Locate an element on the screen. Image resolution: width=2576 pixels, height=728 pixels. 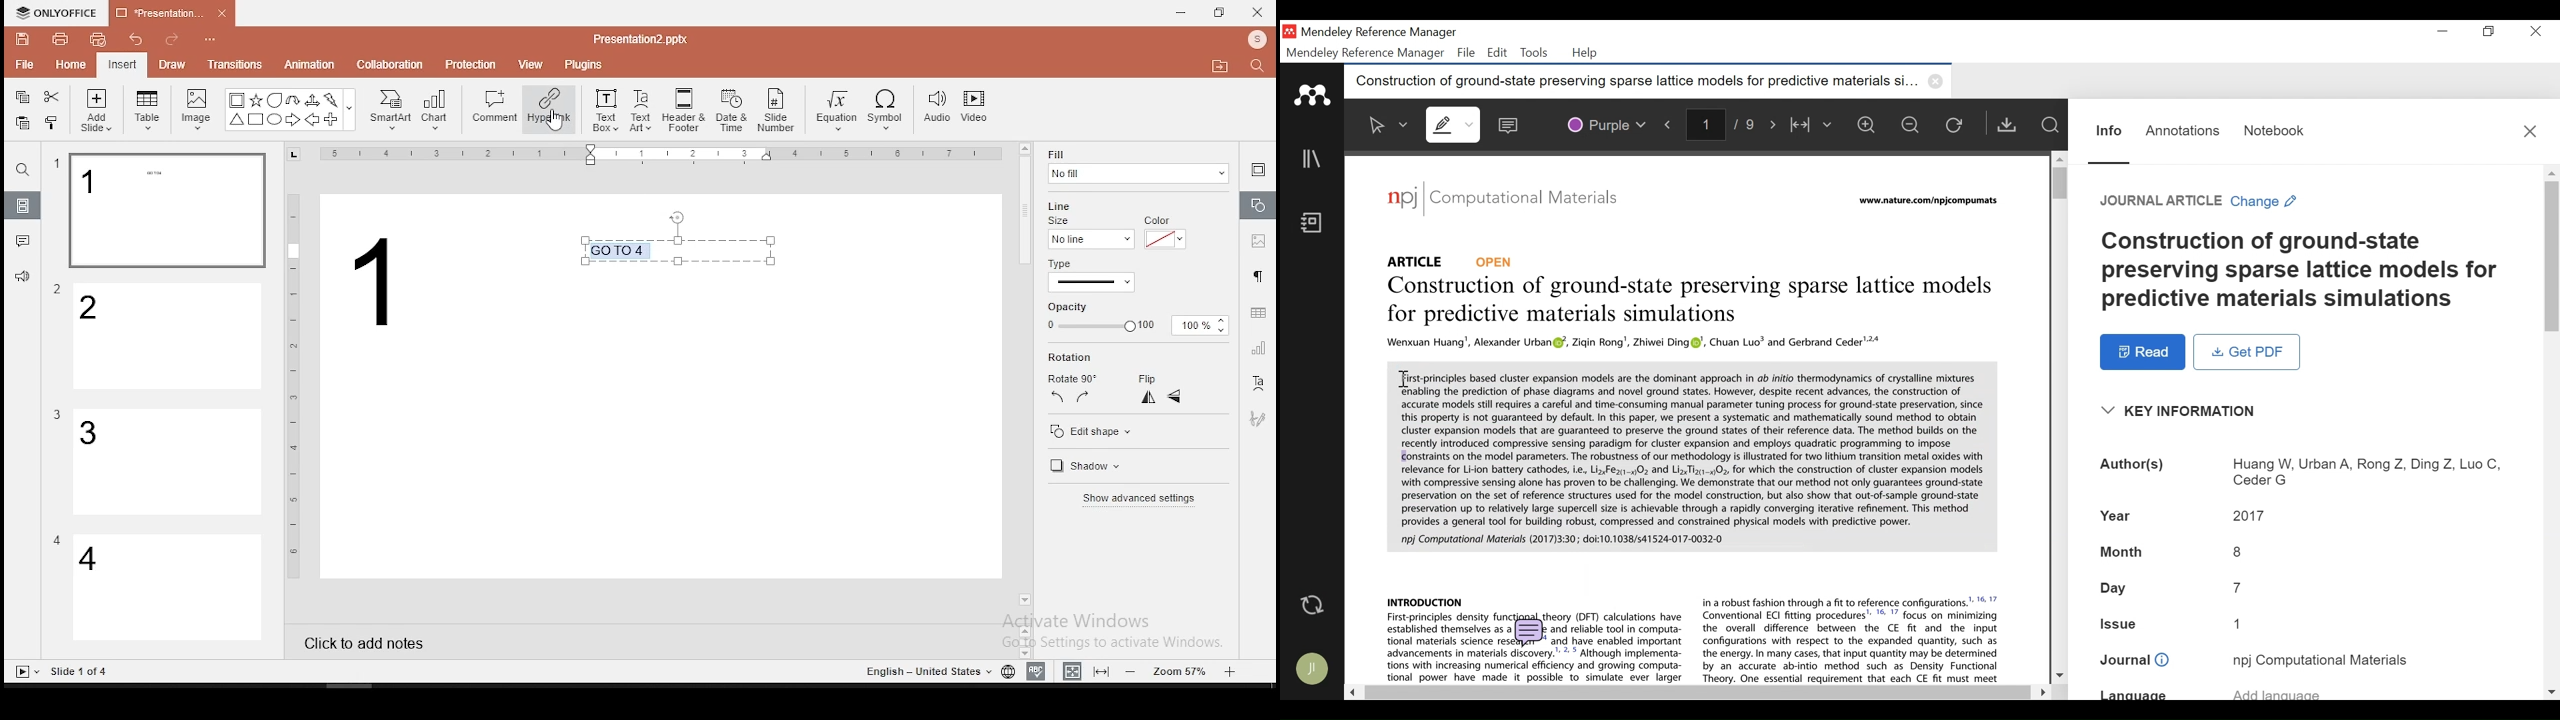
Cursor is located at coordinates (556, 122).